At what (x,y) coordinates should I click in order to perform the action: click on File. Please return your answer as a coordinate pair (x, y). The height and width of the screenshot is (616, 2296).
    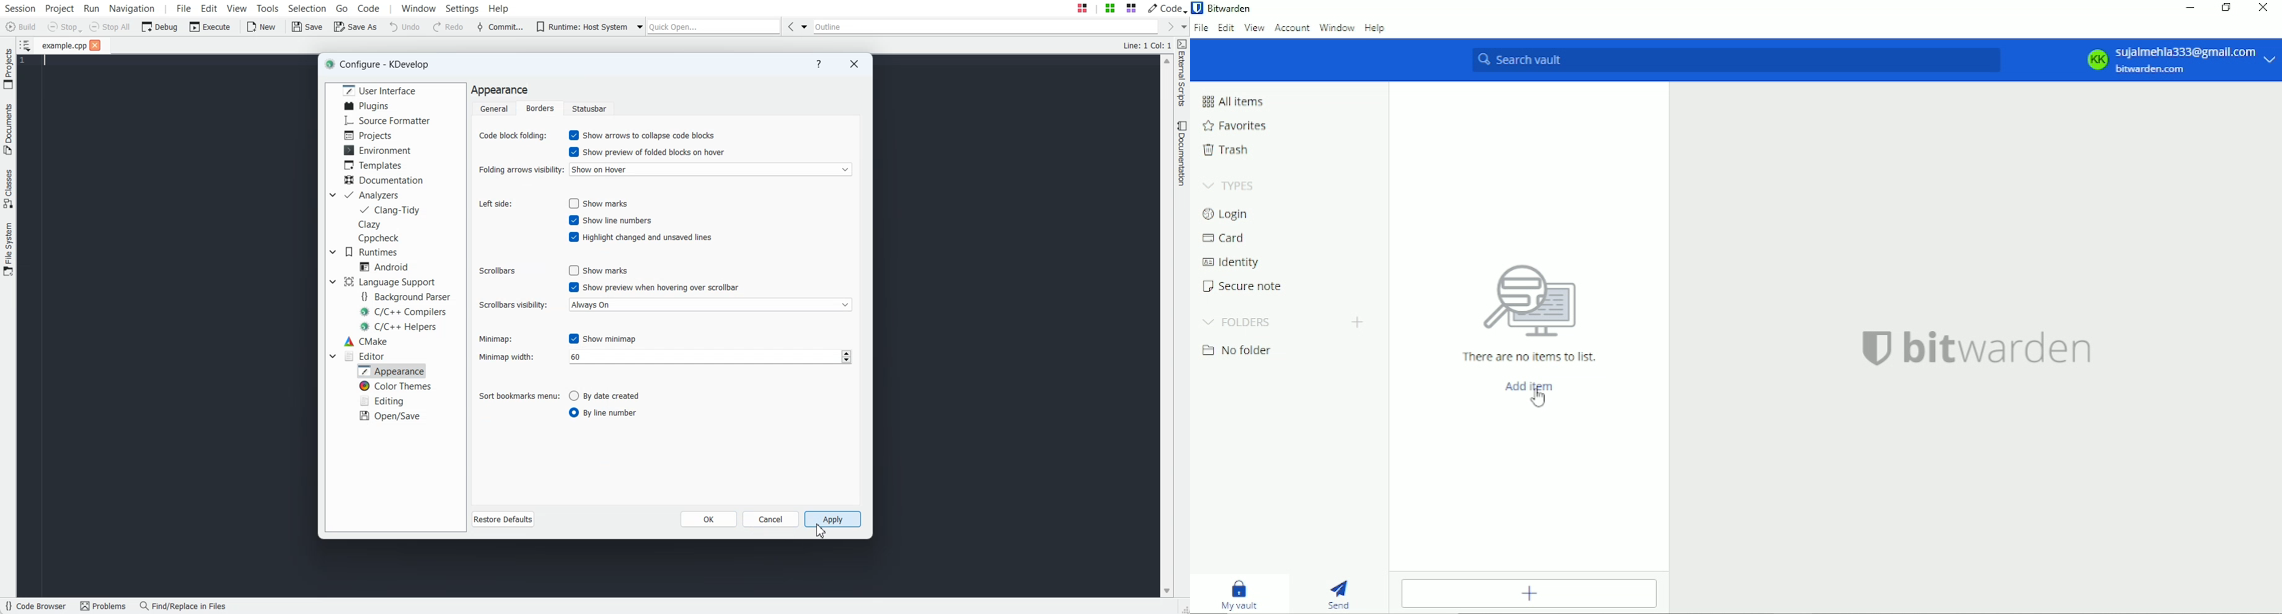
    Looking at the image, I should click on (1200, 31).